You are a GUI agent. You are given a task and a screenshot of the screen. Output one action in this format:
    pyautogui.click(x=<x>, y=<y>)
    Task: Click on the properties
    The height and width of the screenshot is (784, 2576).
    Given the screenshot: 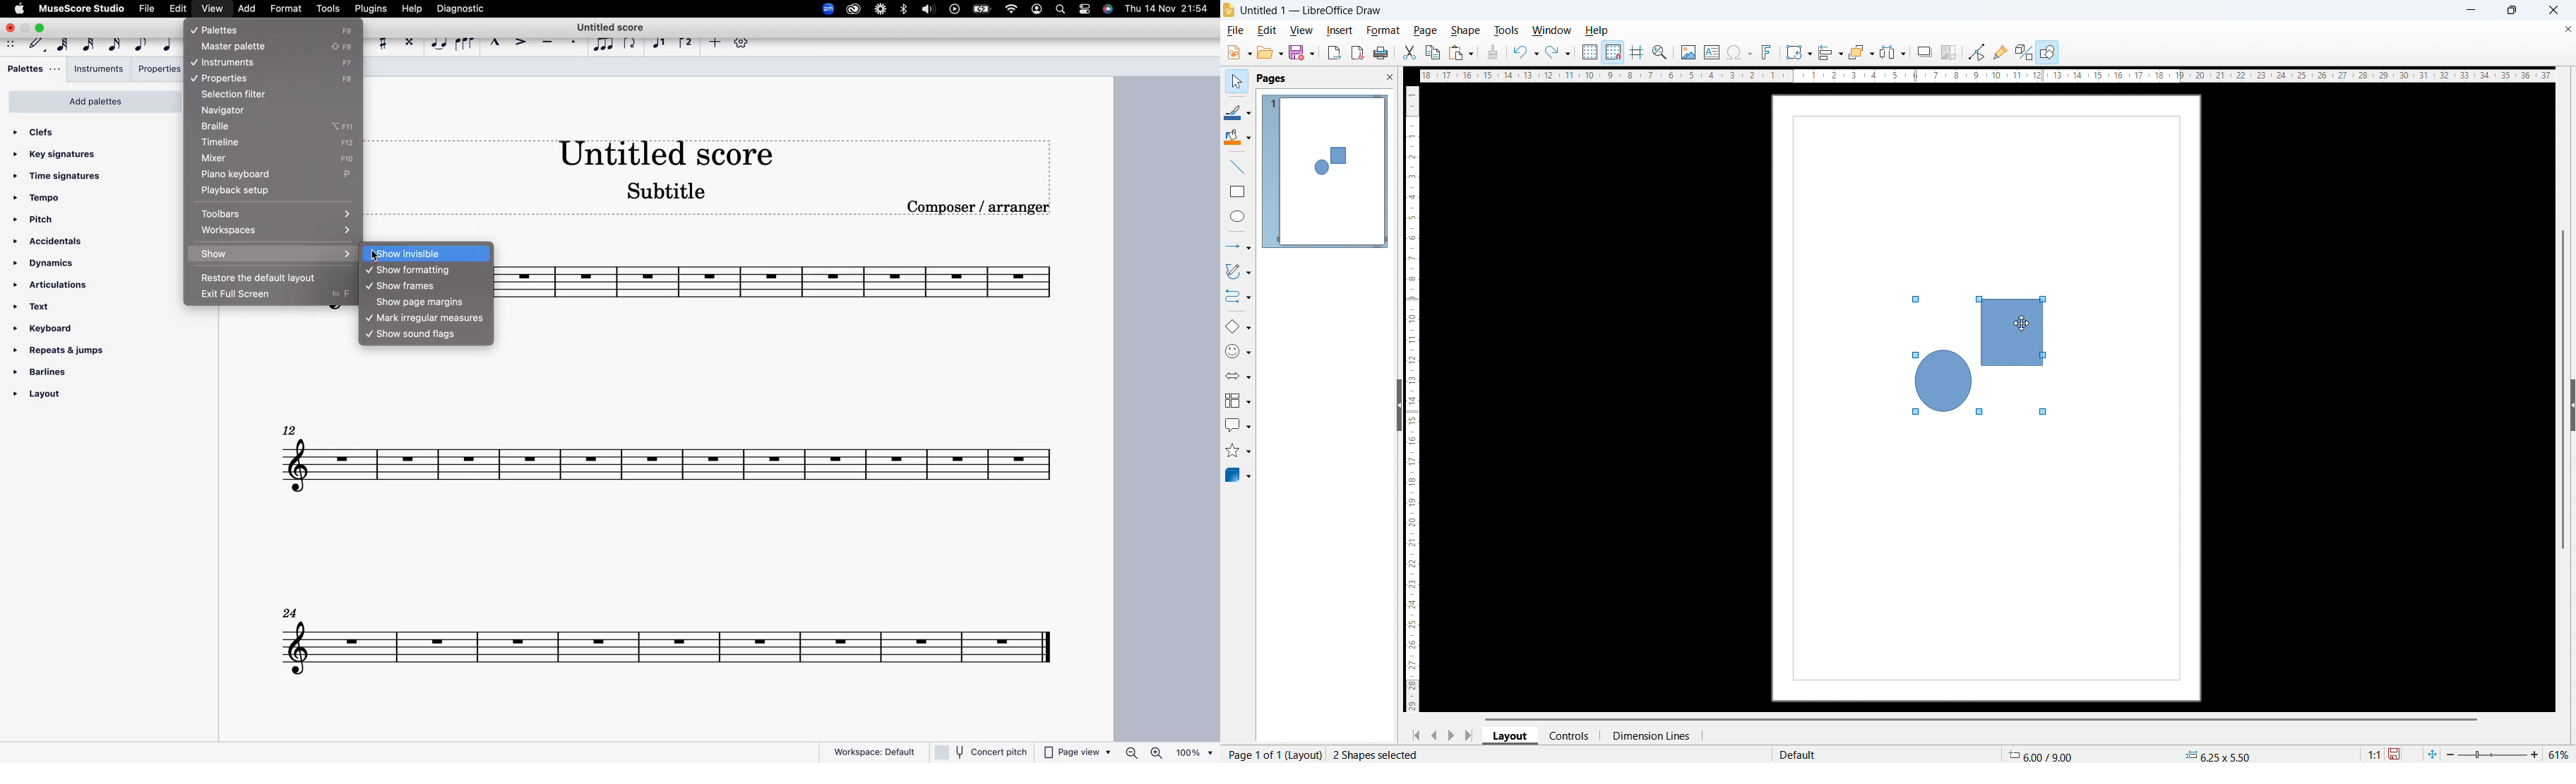 What is the action you would take?
    pyautogui.click(x=156, y=71)
    